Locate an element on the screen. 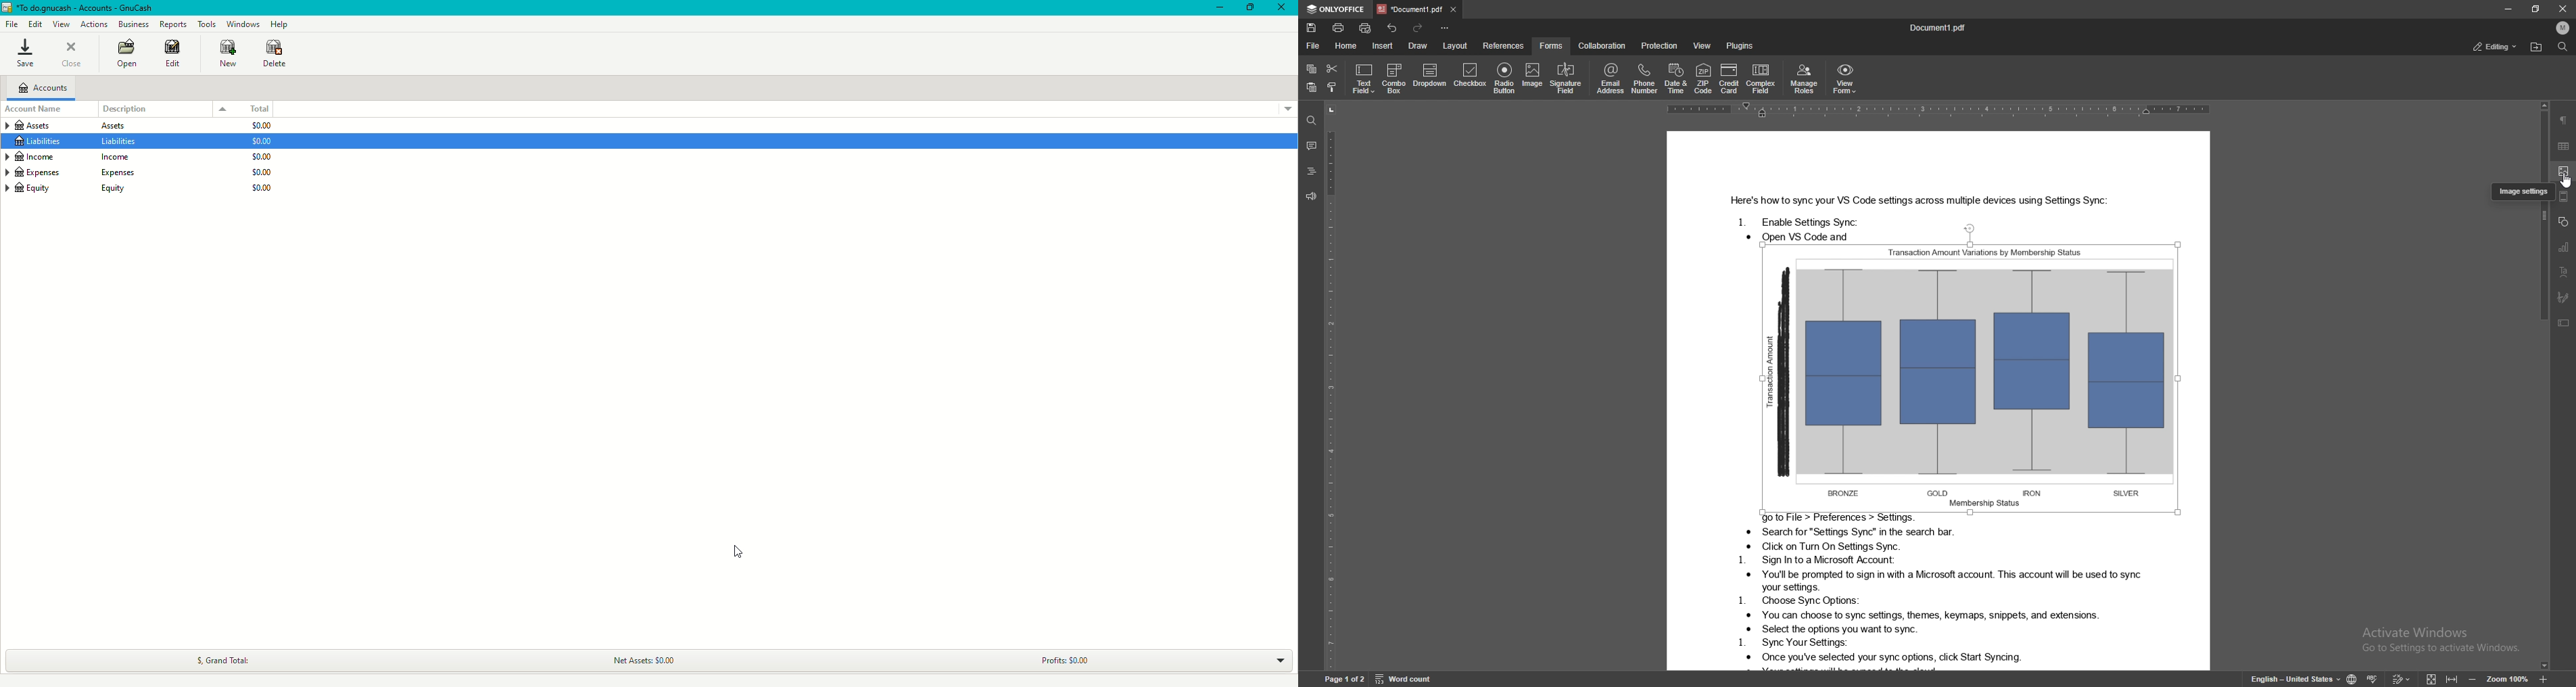 Image resolution: width=2576 pixels, height=700 pixels. minimize is located at coordinates (2509, 9).